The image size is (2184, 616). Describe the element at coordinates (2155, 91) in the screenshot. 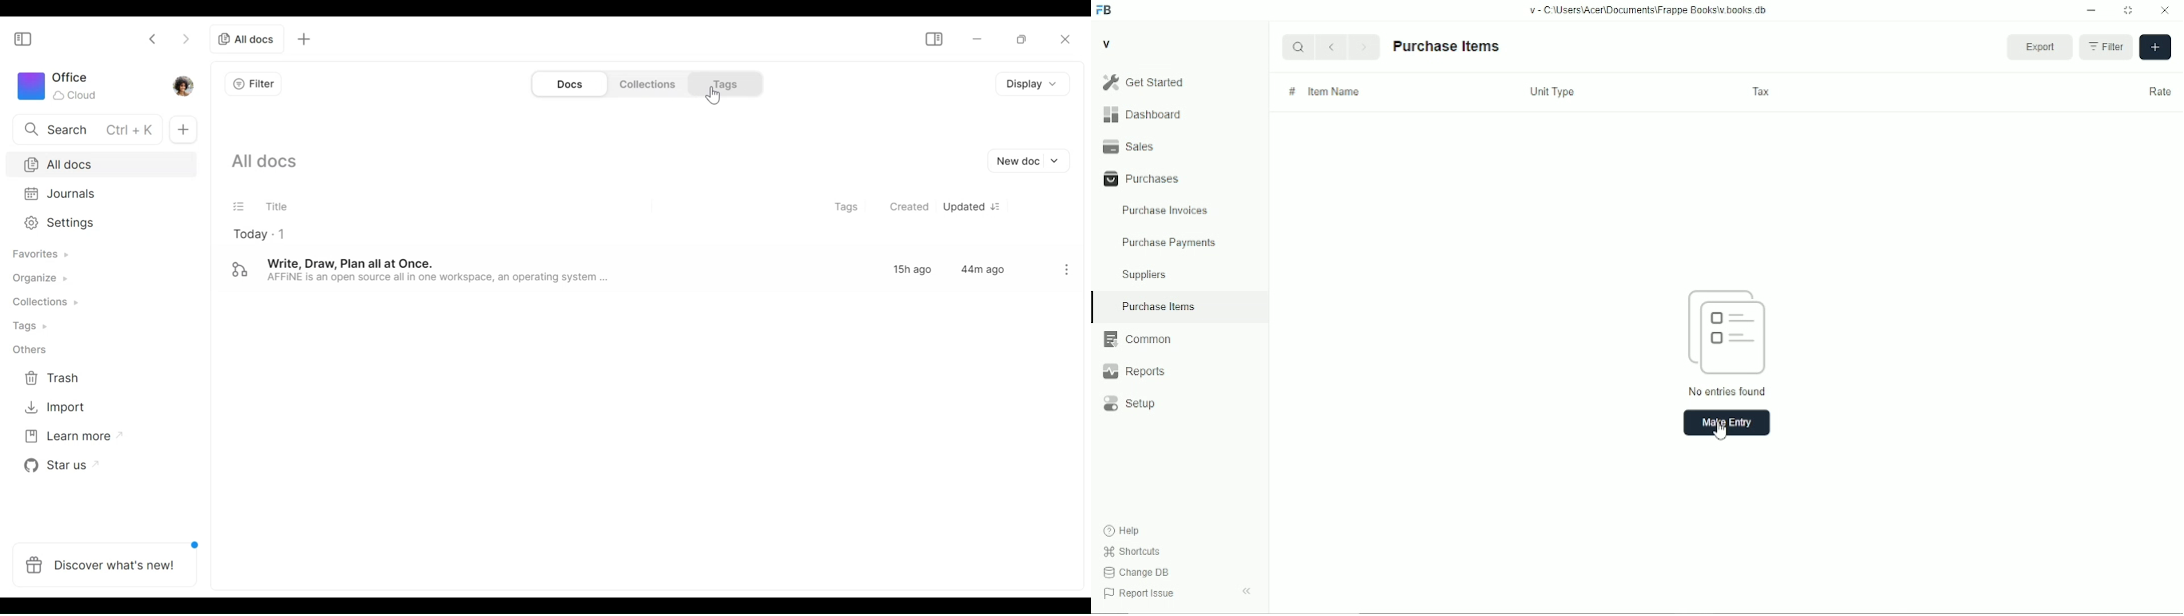

I see `rate` at that location.